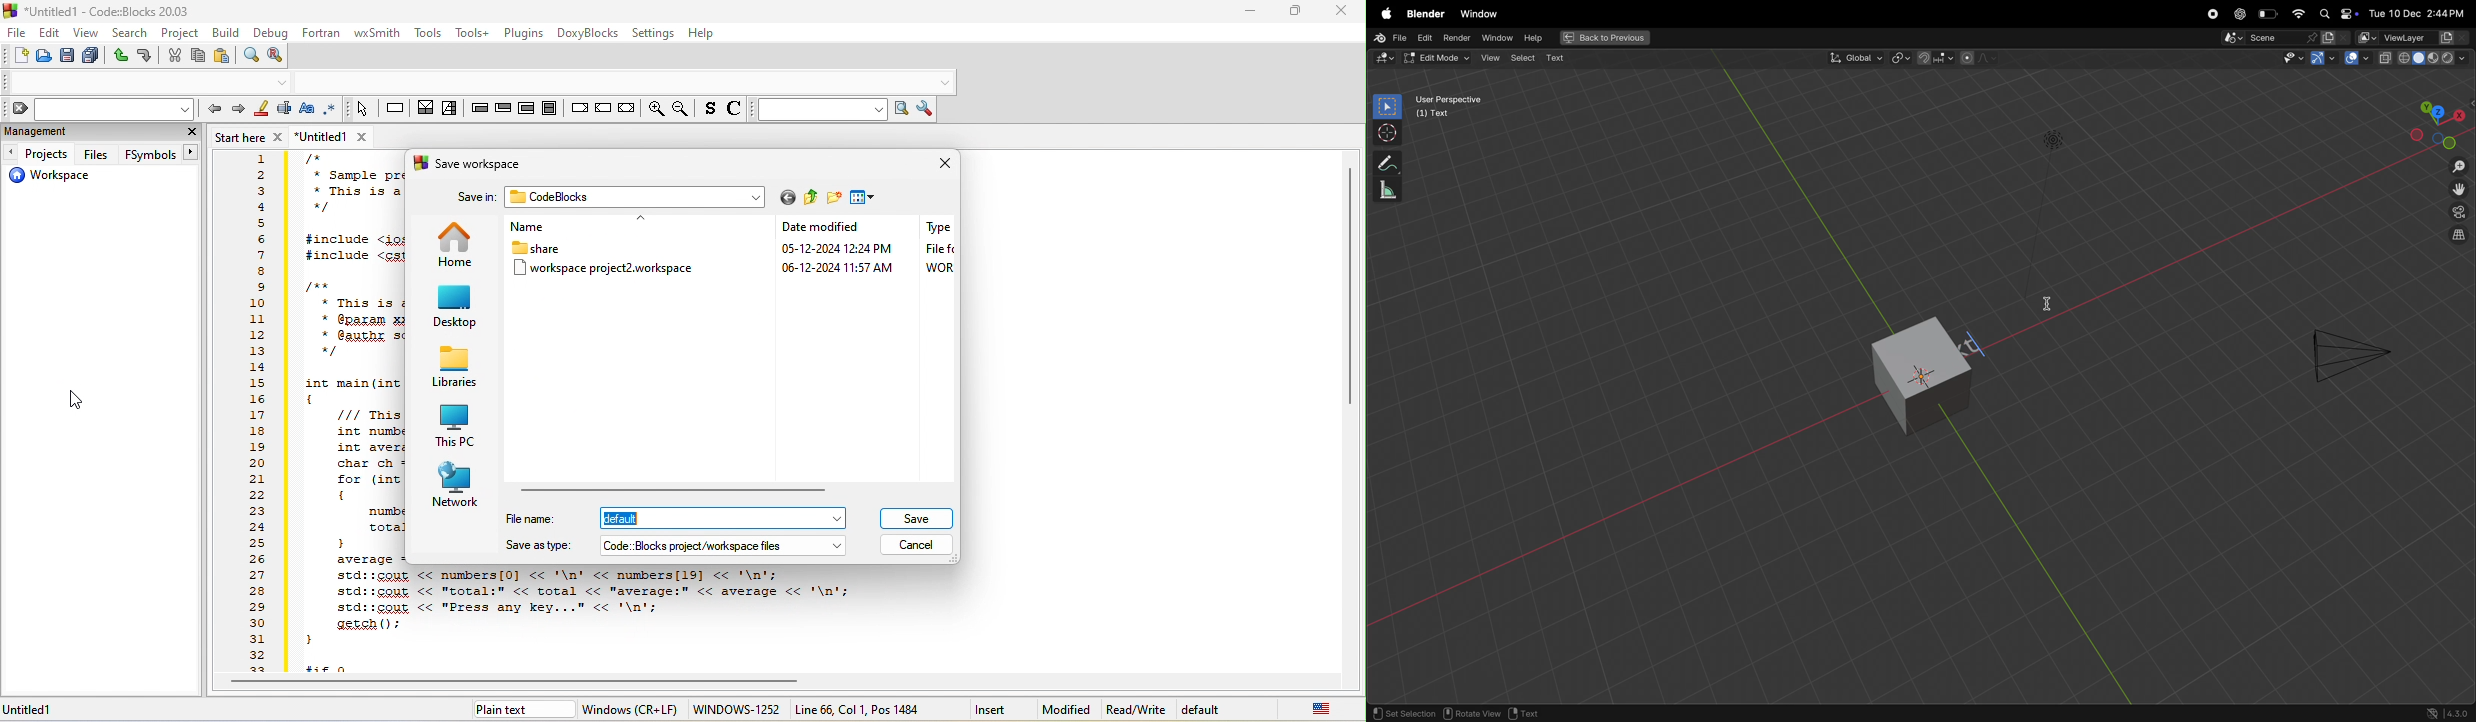  What do you see at coordinates (89, 57) in the screenshot?
I see `save everything` at bounding box center [89, 57].